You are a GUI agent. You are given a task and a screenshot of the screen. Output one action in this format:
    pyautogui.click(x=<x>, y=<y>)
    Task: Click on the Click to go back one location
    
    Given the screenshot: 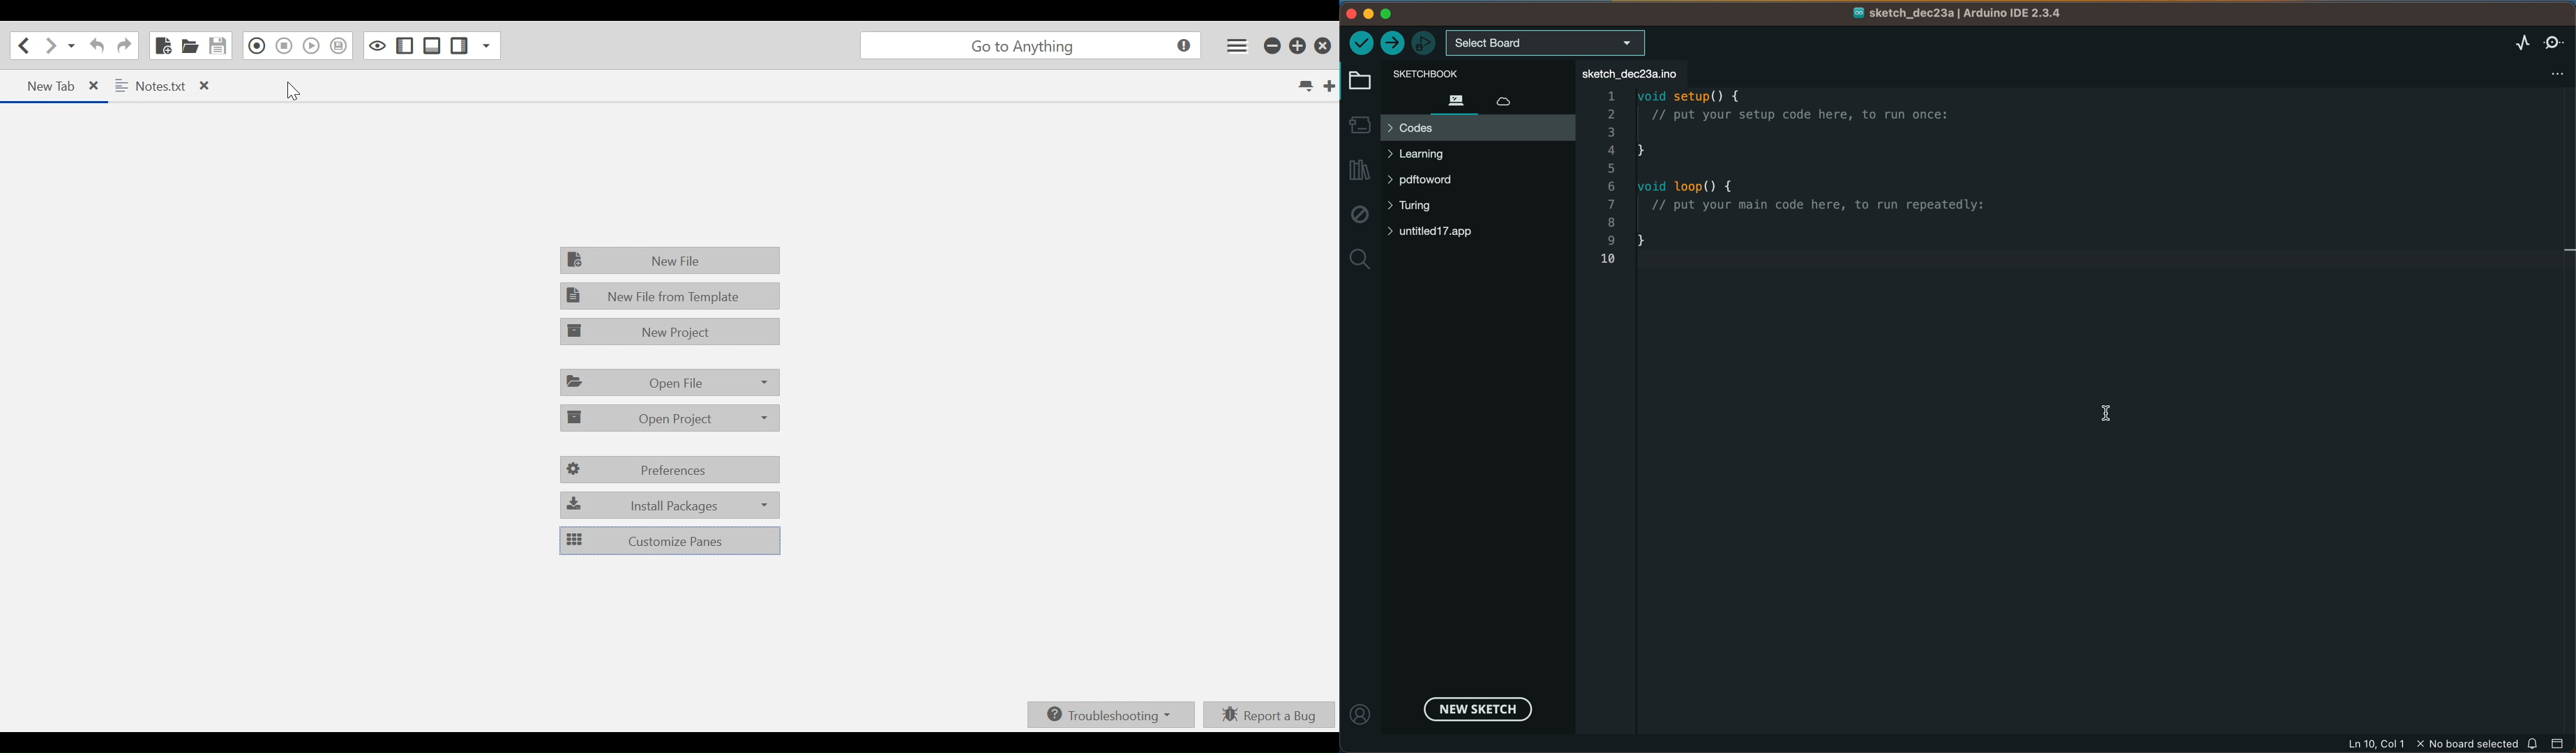 What is the action you would take?
    pyautogui.click(x=22, y=46)
    